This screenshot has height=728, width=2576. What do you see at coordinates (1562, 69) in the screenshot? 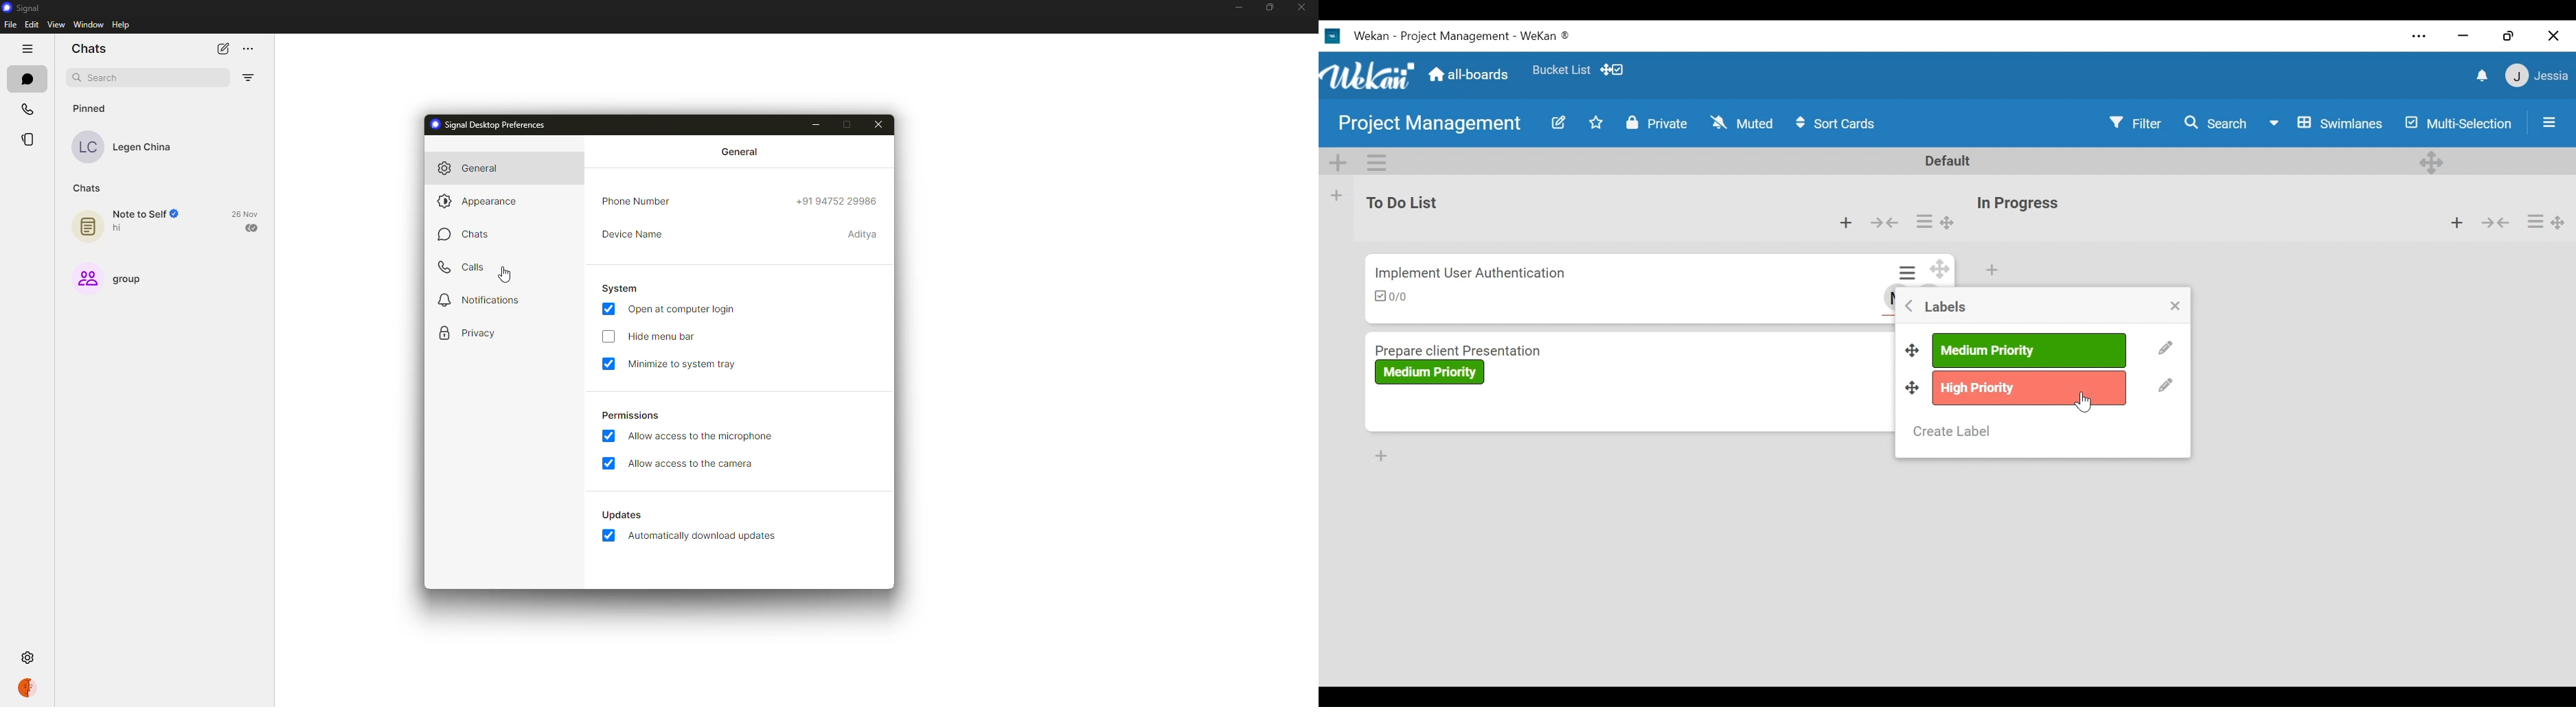
I see `Favorites` at bounding box center [1562, 69].